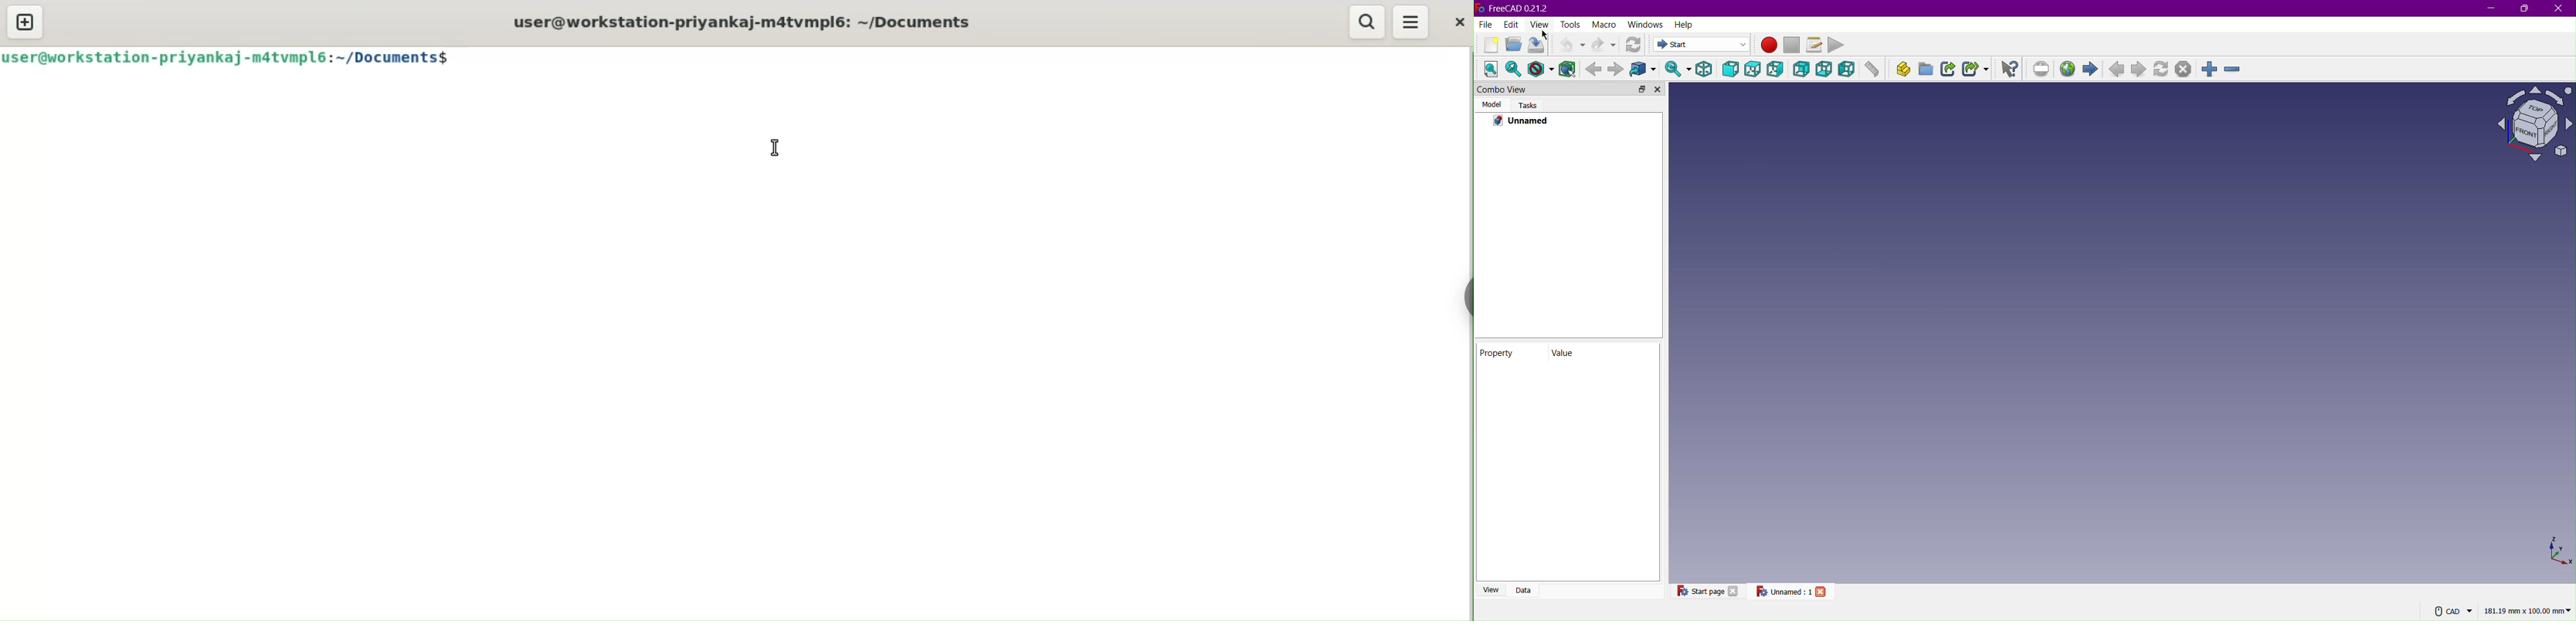 This screenshot has height=644, width=2576. Describe the element at coordinates (1705, 69) in the screenshot. I see `Isometric` at that location.